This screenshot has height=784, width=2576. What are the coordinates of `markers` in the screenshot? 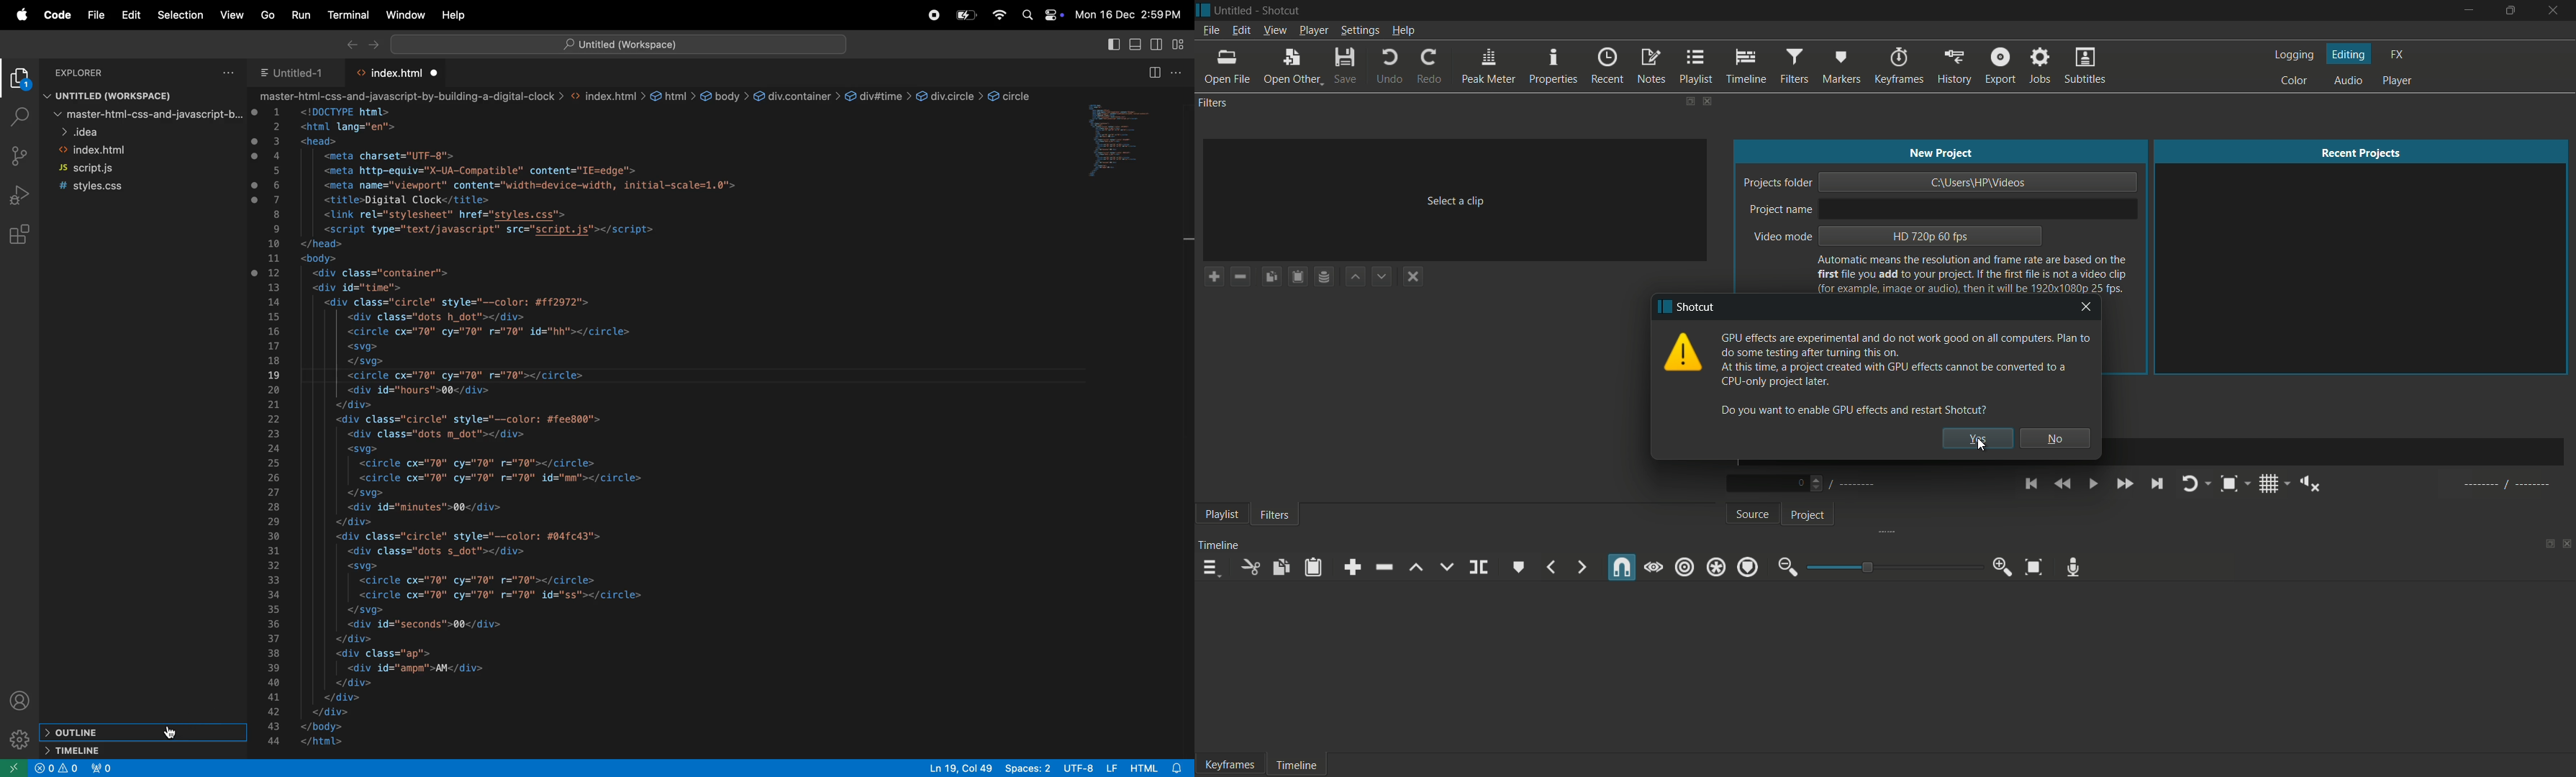 It's located at (1841, 66).